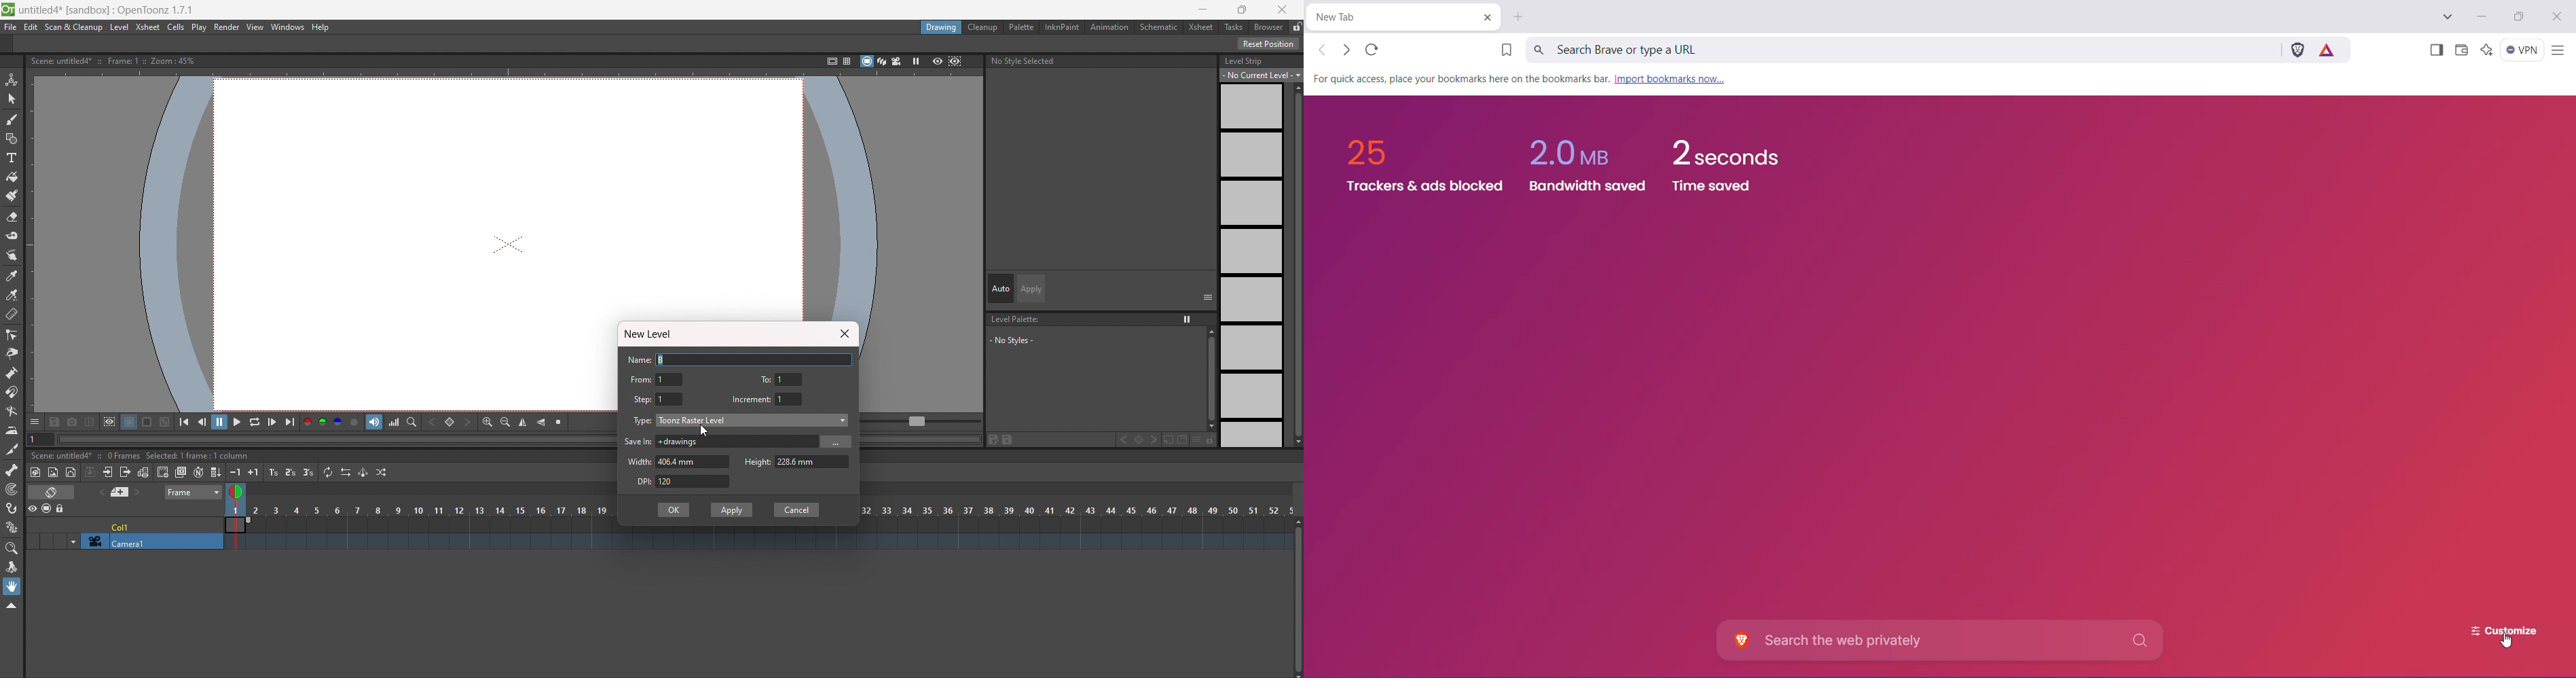 The image size is (2576, 700). I want to click on New Tab, so click(1520, 17).